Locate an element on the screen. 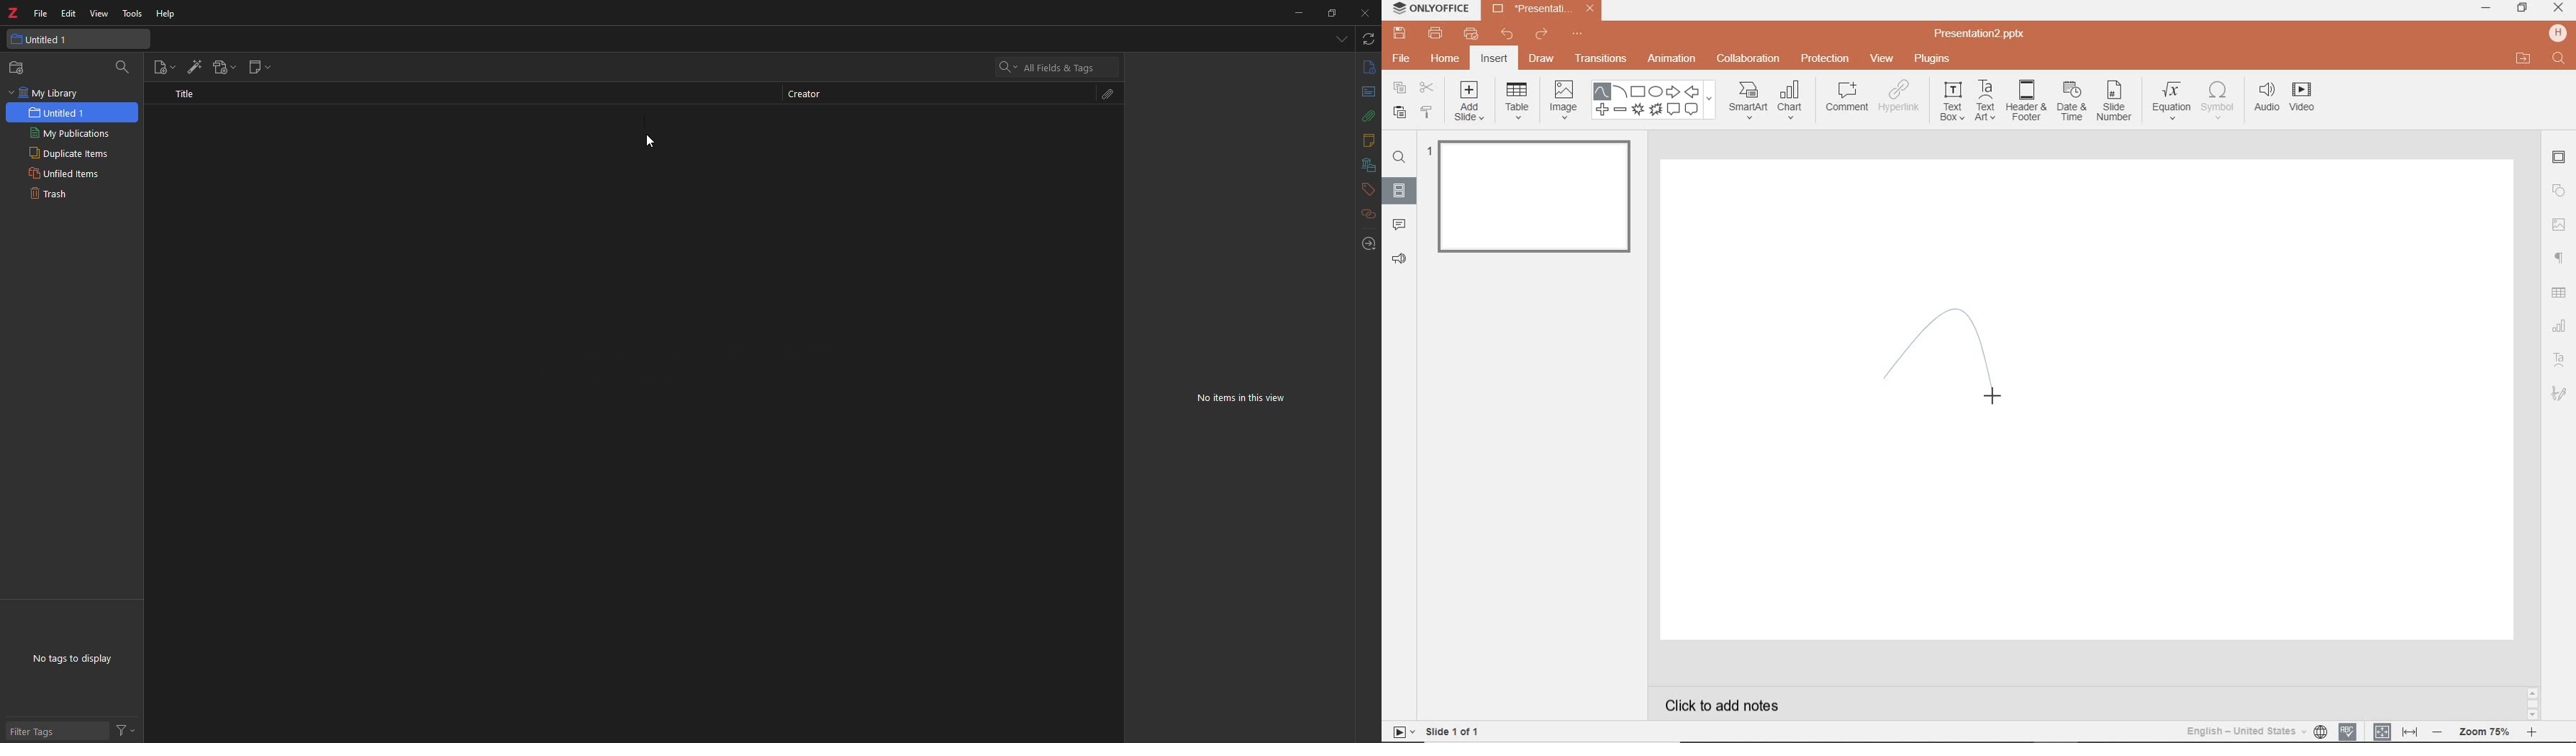 The height and width of the screenshot is (756, 2576). VIEW is located at coordinates (1882, 58).